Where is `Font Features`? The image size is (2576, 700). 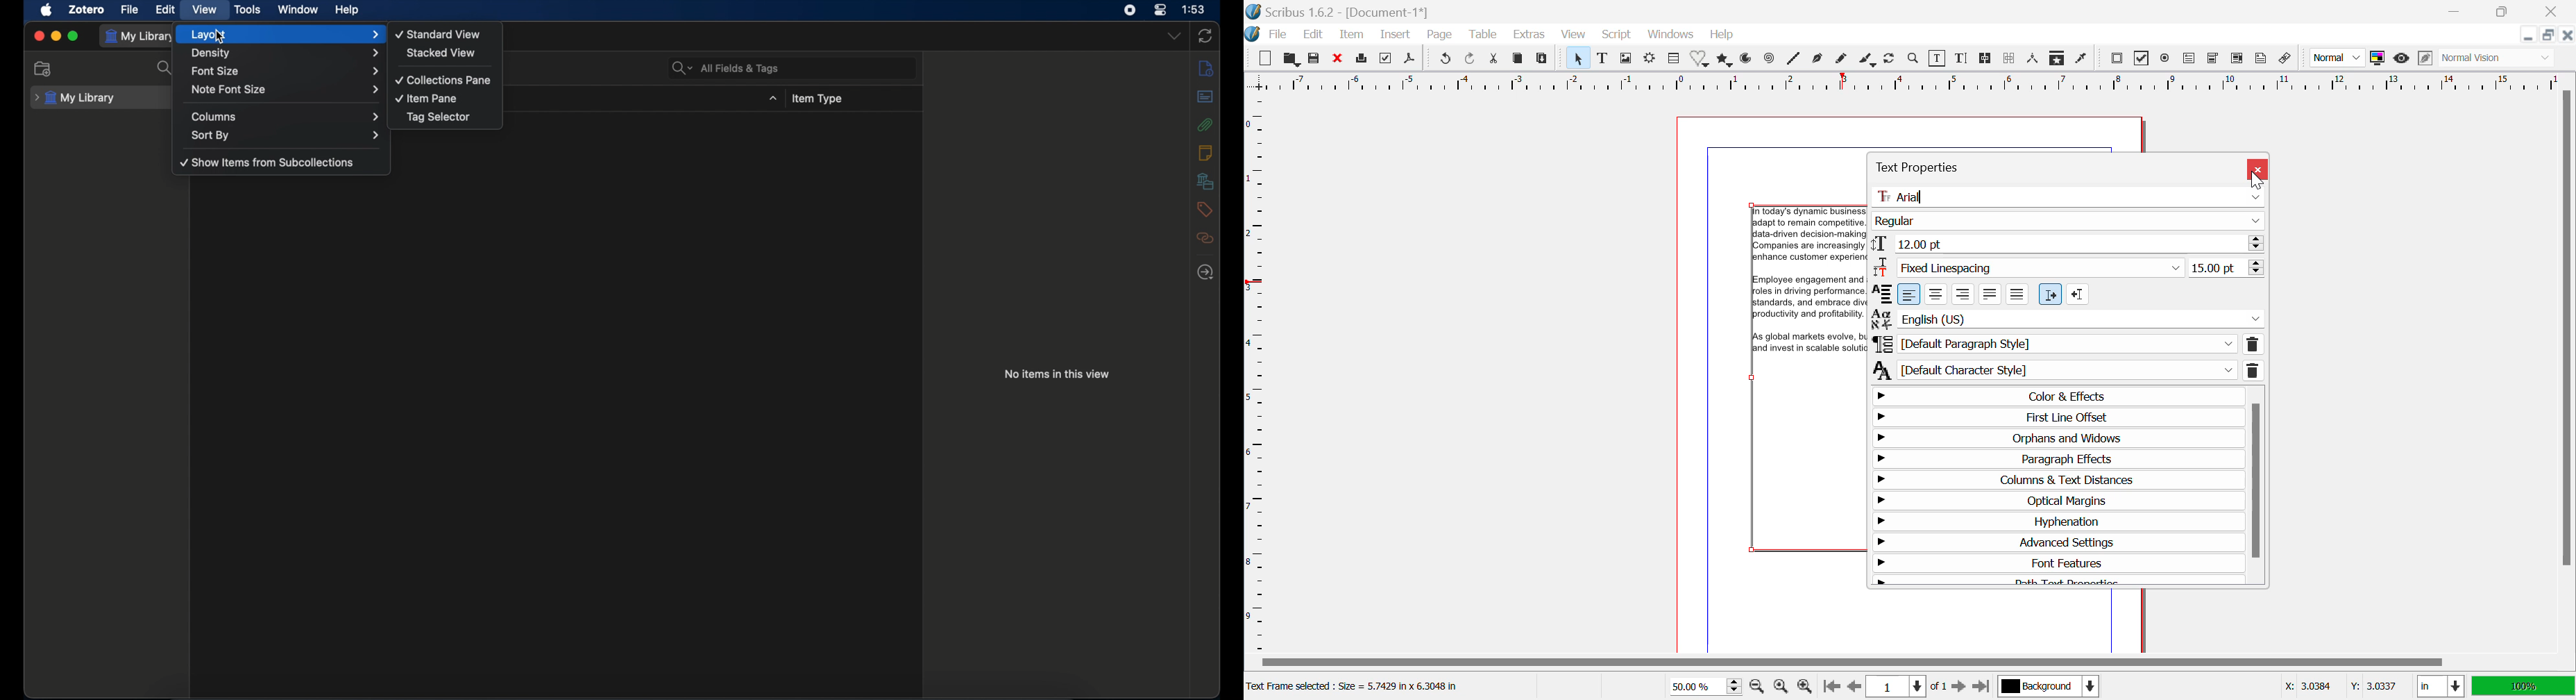 Font Features is located at coordinates (2055, 562).